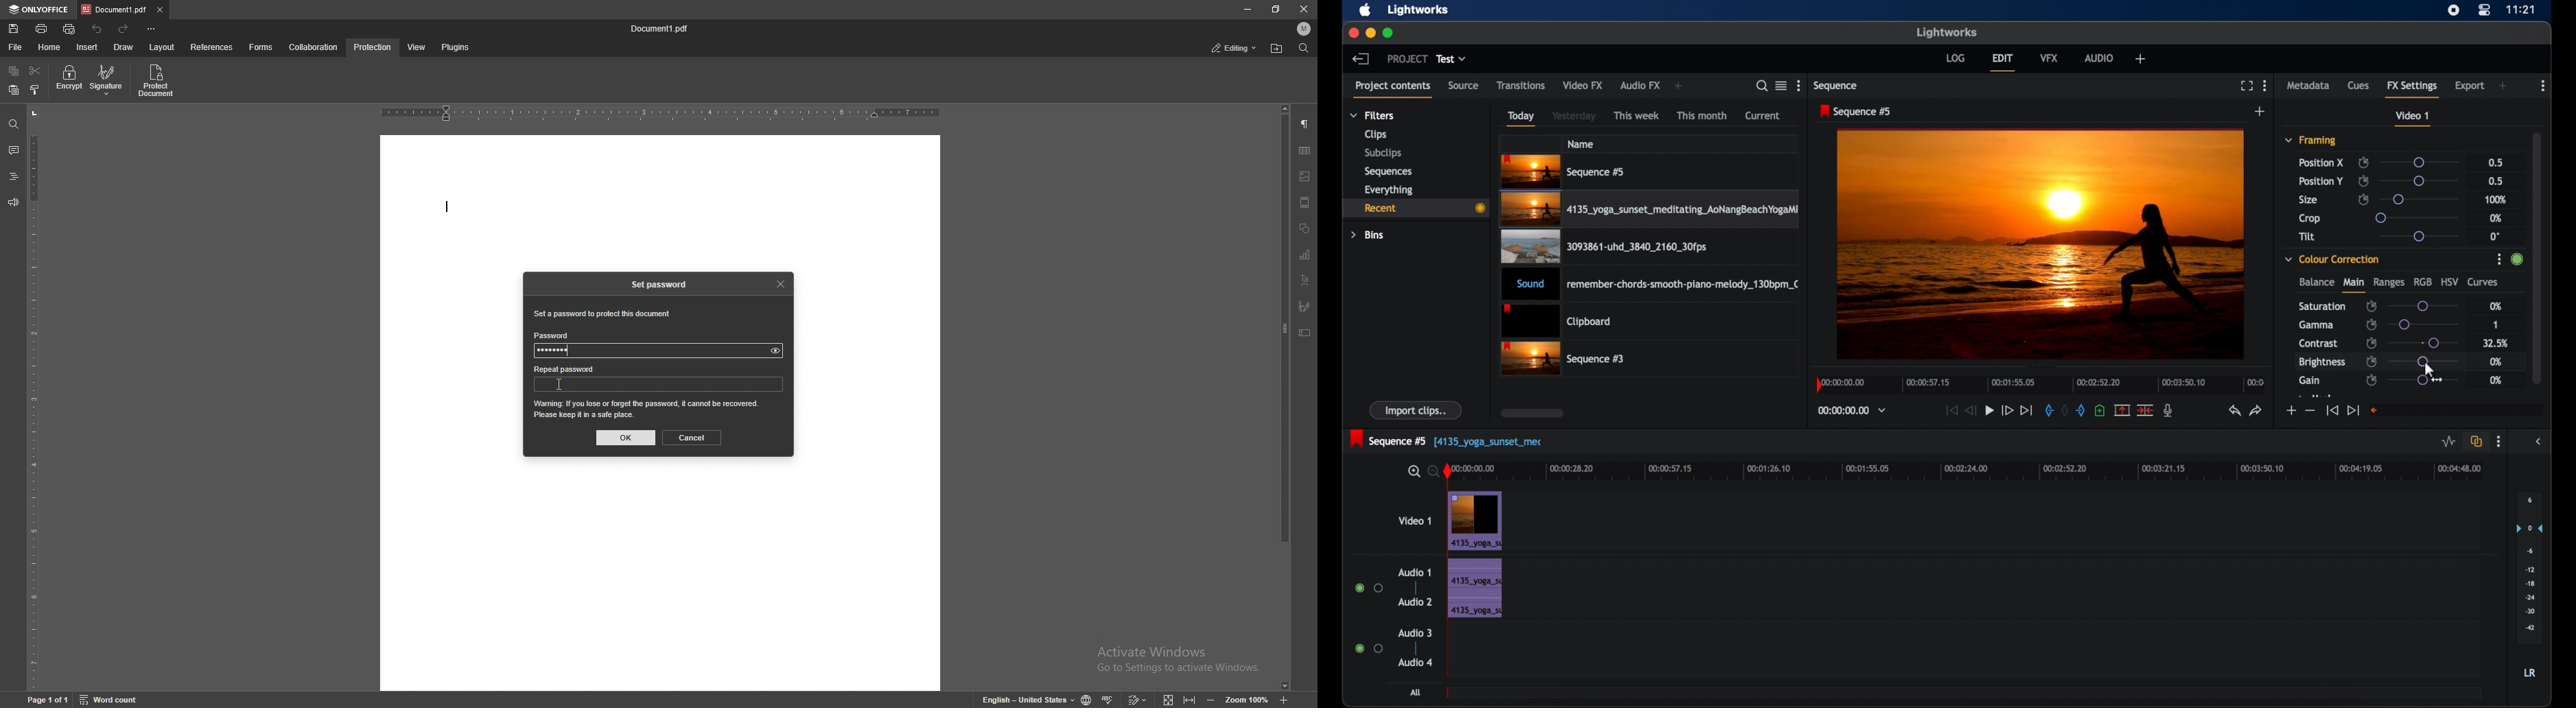  Describe the element at coordinates (2504, 86) in the screenshot. I see `add` at that location.